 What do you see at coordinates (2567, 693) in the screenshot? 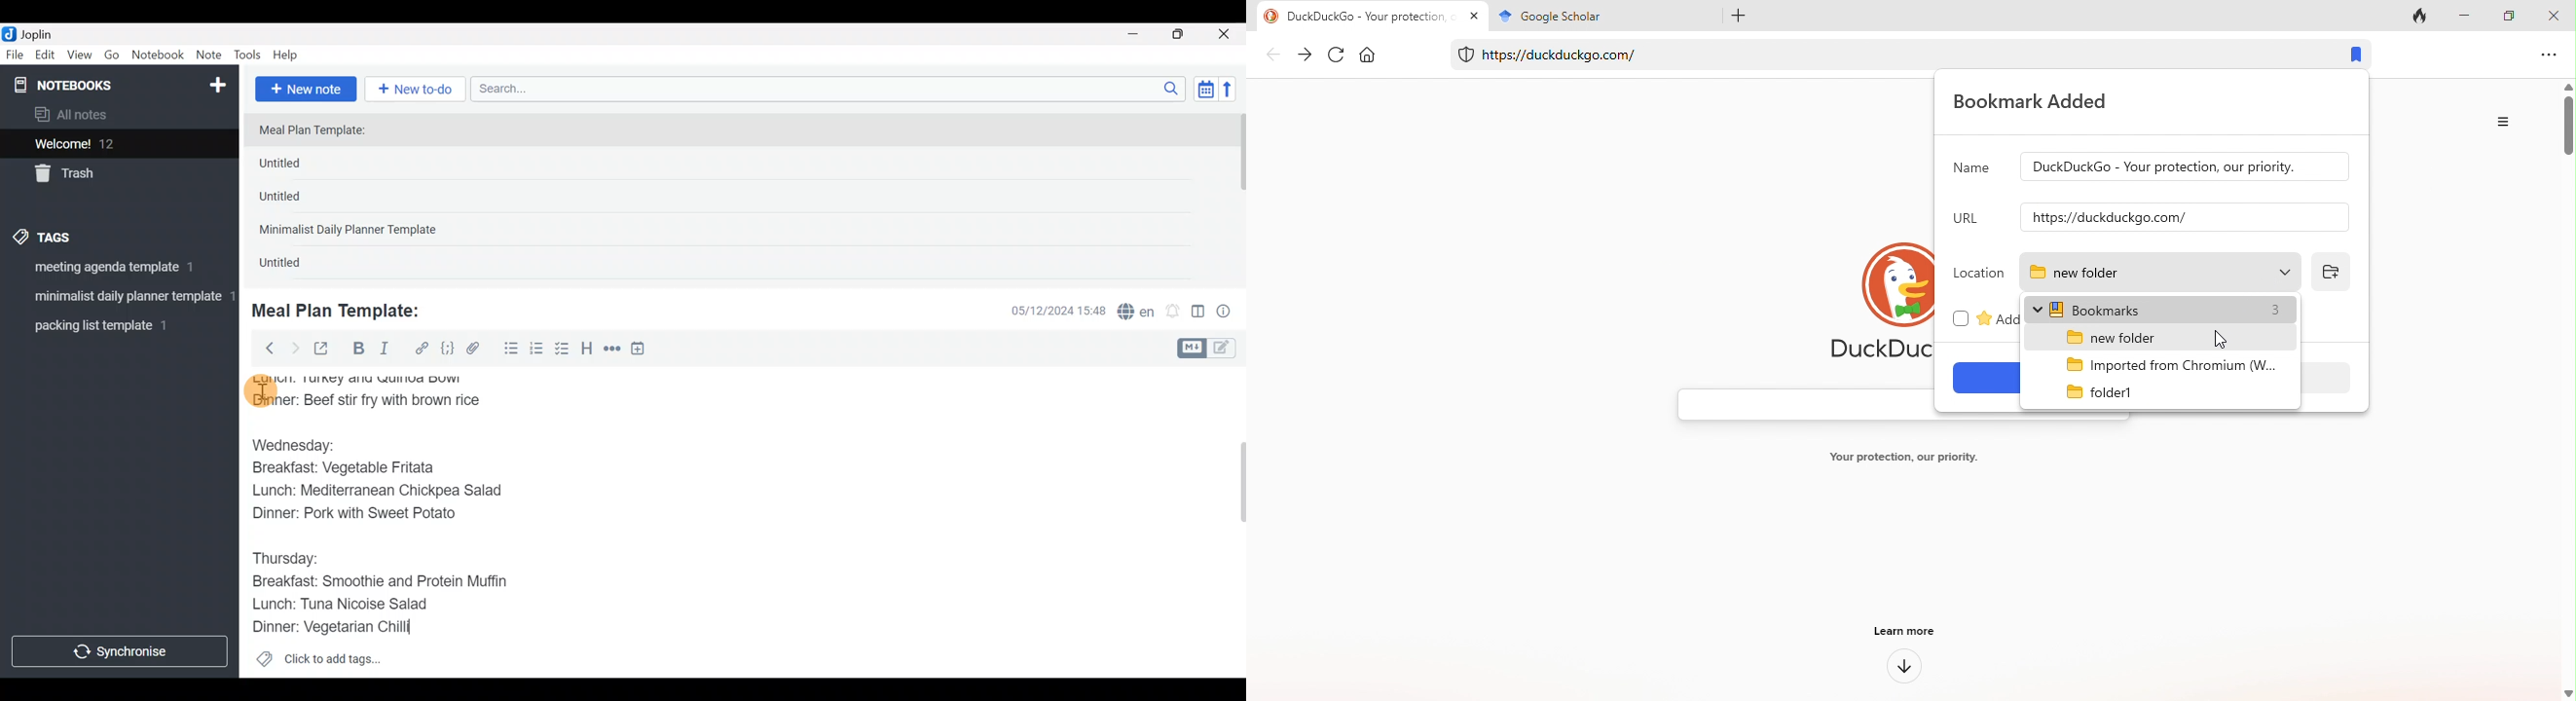
I see `move down` at bounding box center [2567, 693].